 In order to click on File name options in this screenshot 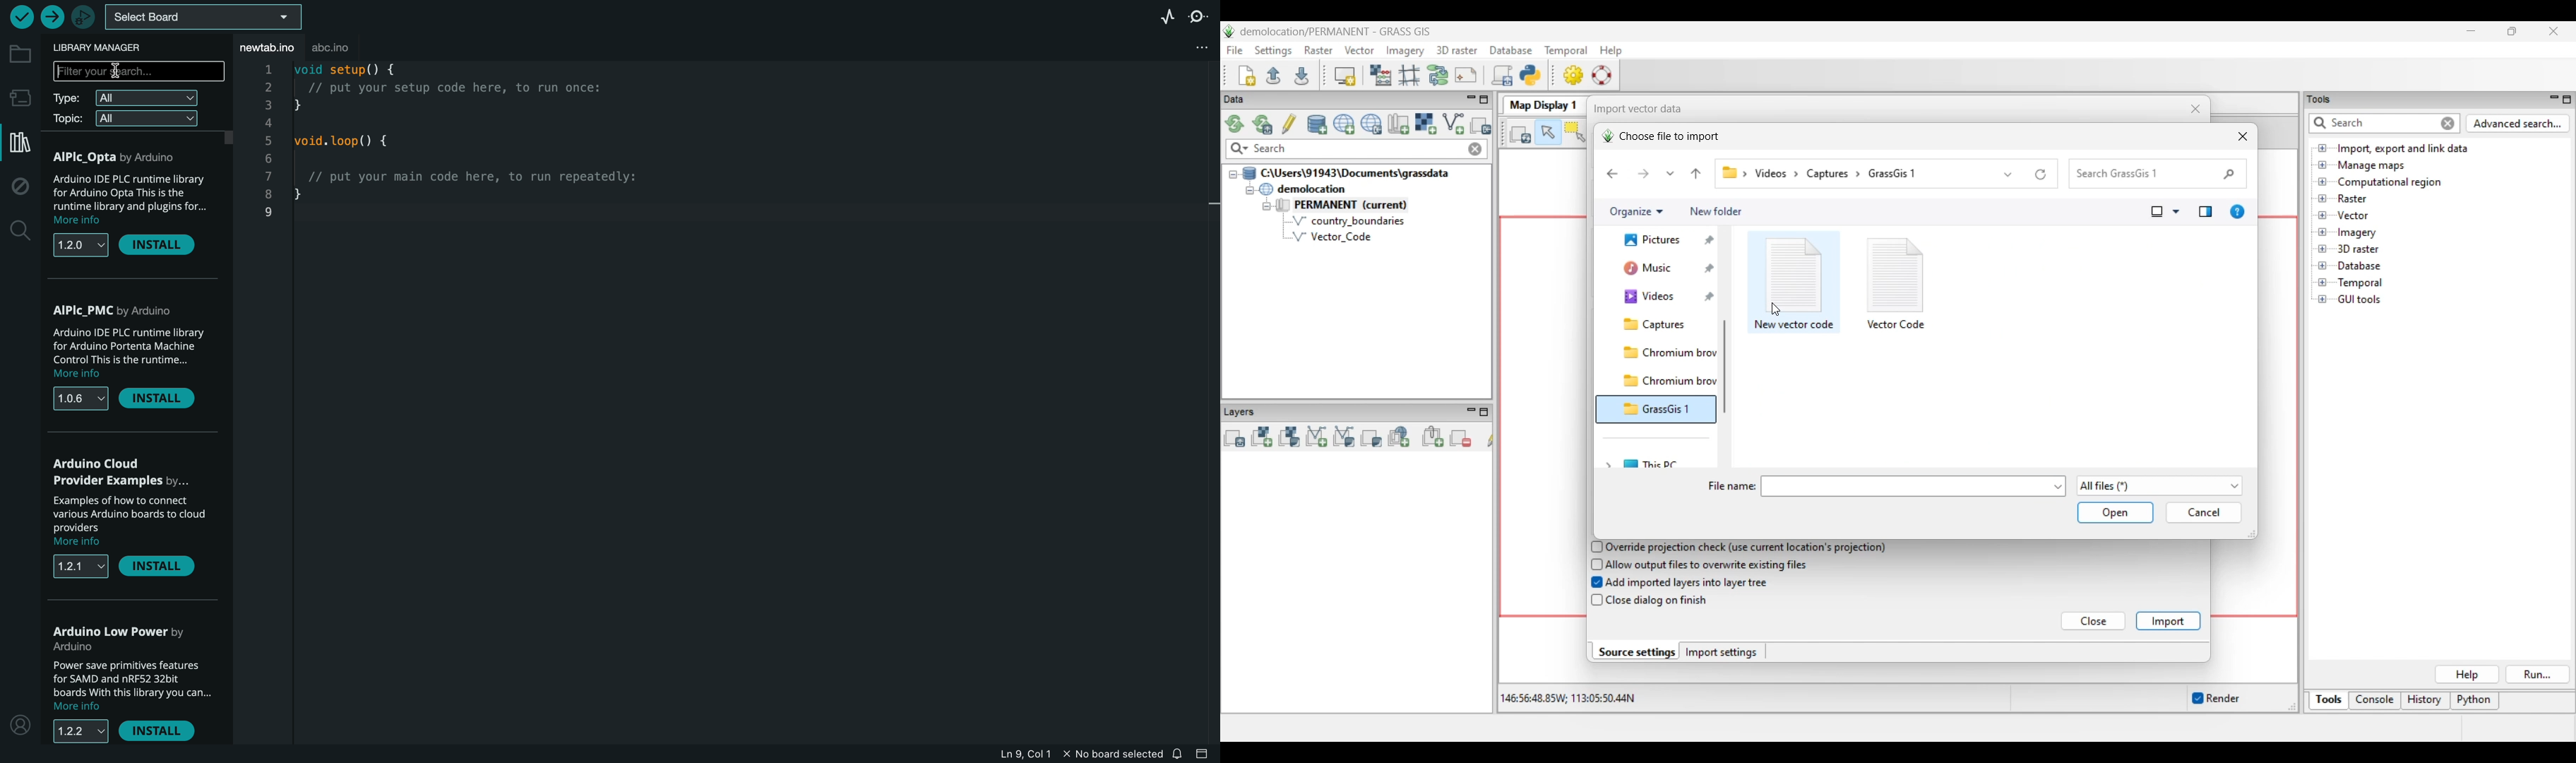, I will do `click(2058, 487)`.